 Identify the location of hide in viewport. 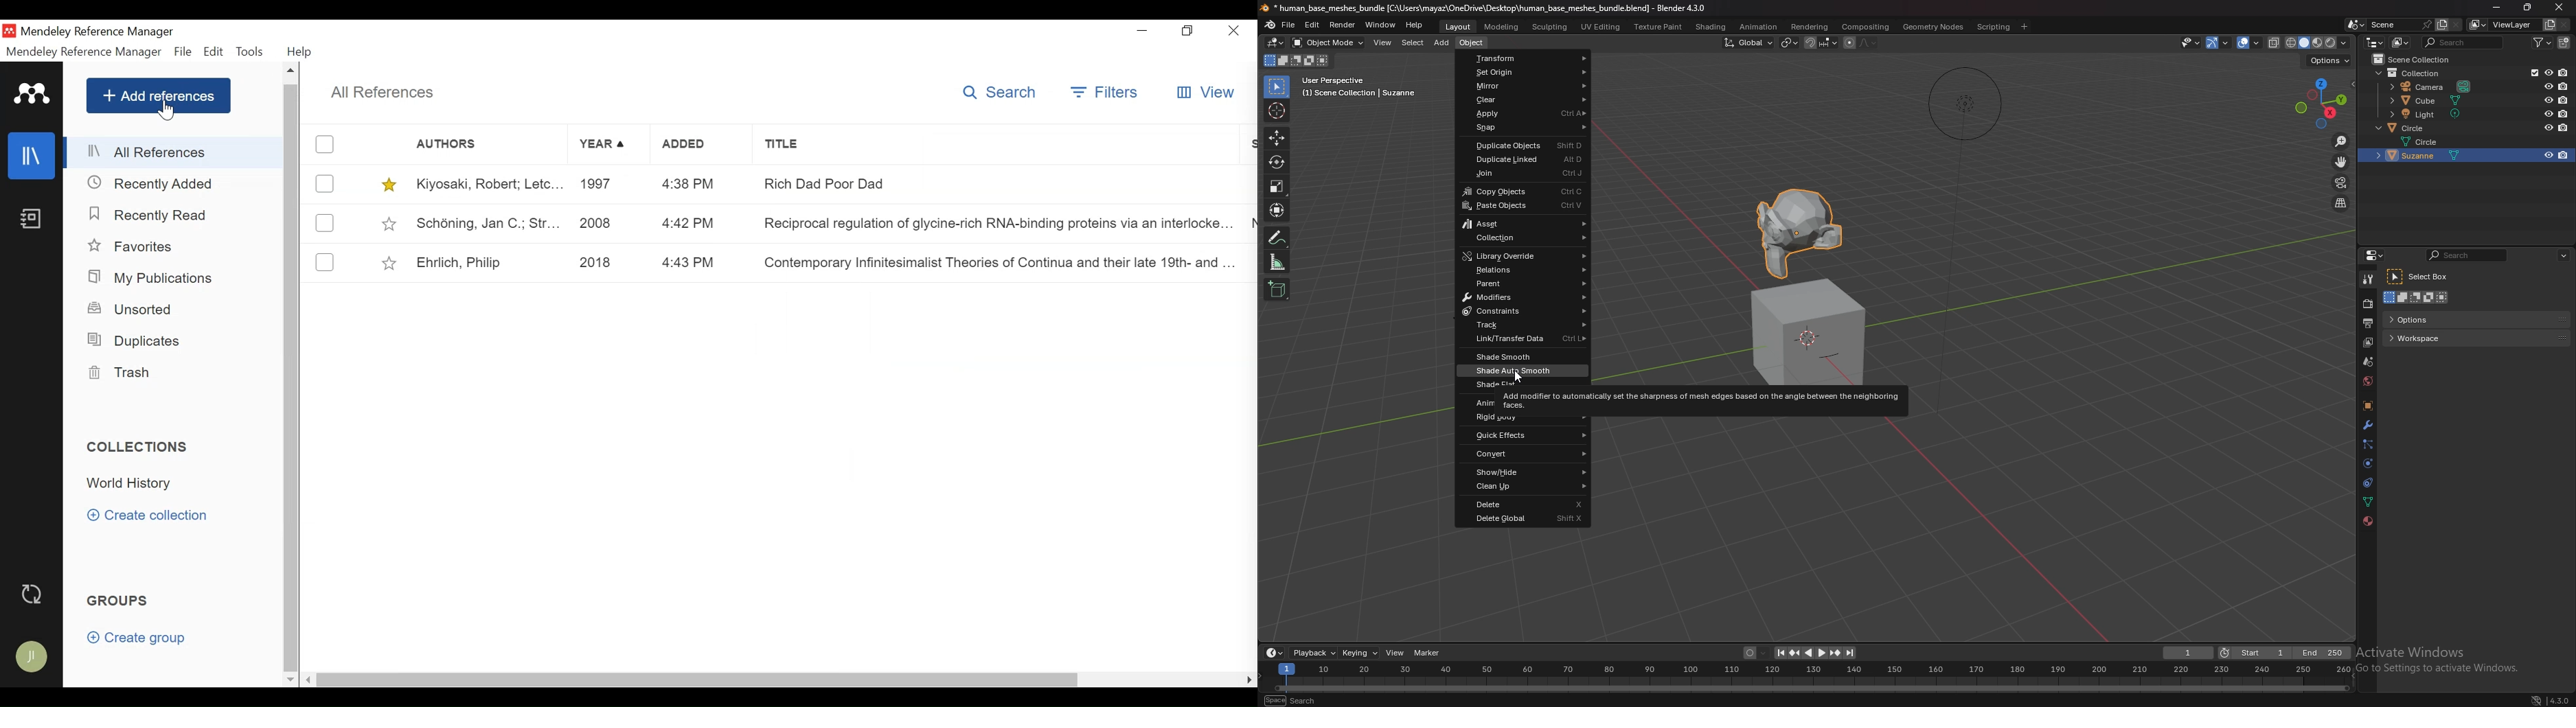
(2548, 126).